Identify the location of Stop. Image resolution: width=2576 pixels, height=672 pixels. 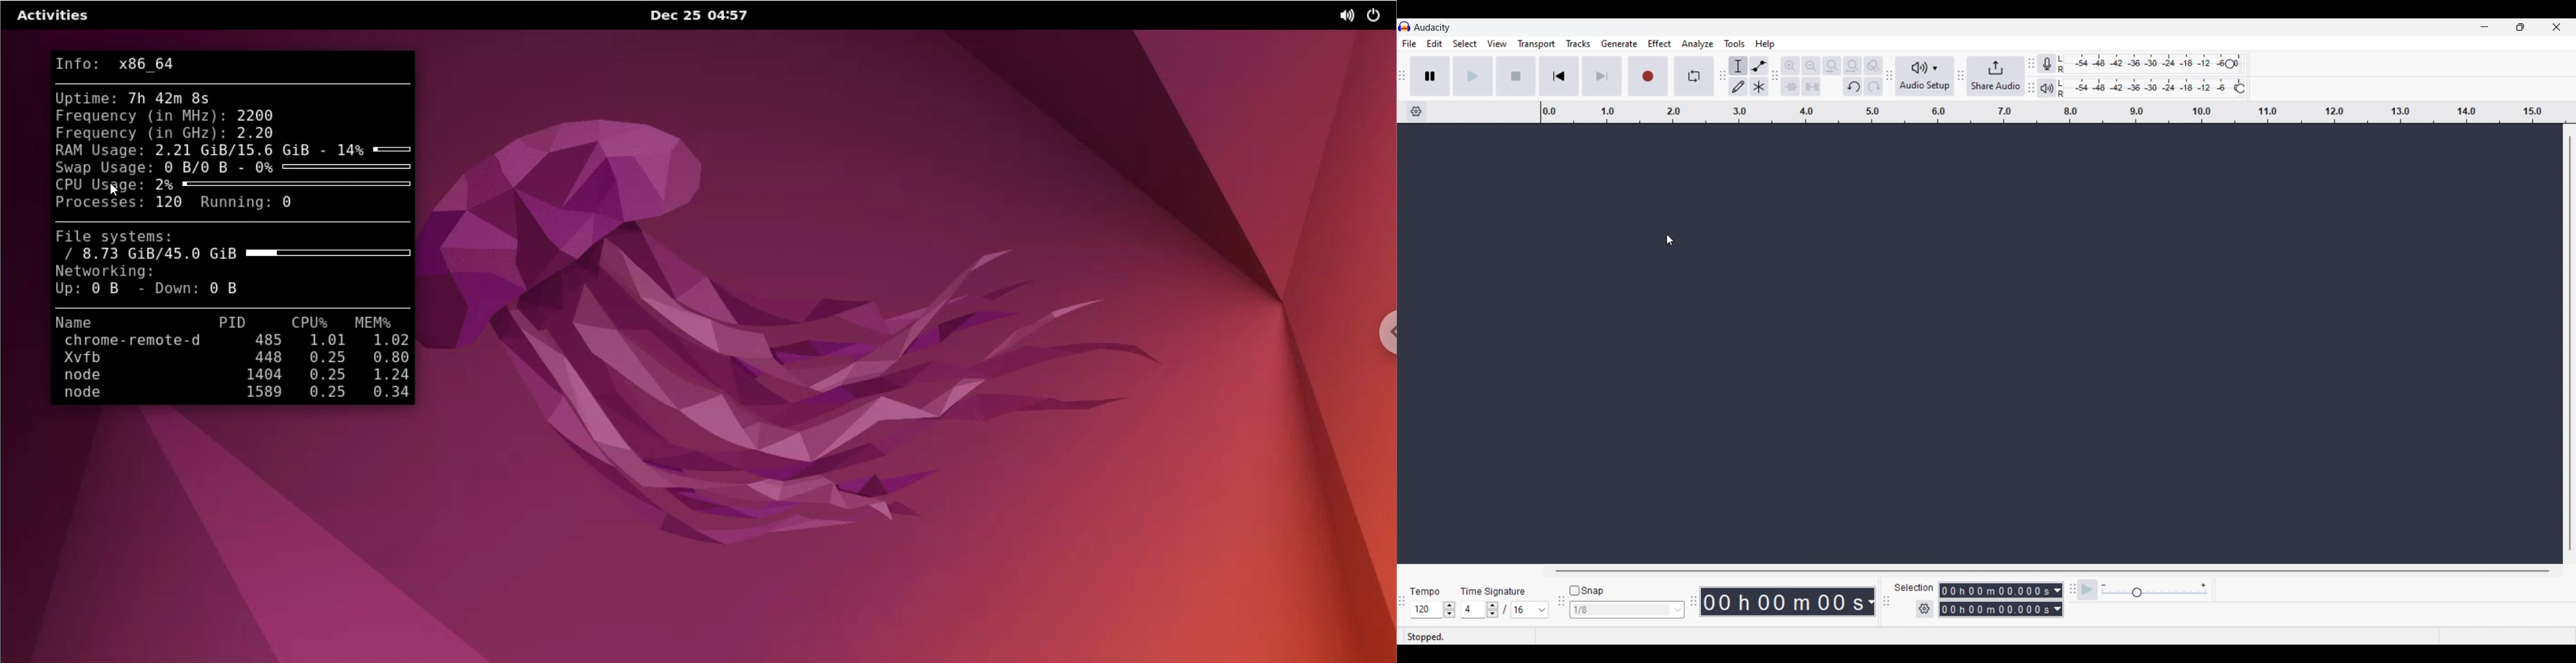
(1517, 76).